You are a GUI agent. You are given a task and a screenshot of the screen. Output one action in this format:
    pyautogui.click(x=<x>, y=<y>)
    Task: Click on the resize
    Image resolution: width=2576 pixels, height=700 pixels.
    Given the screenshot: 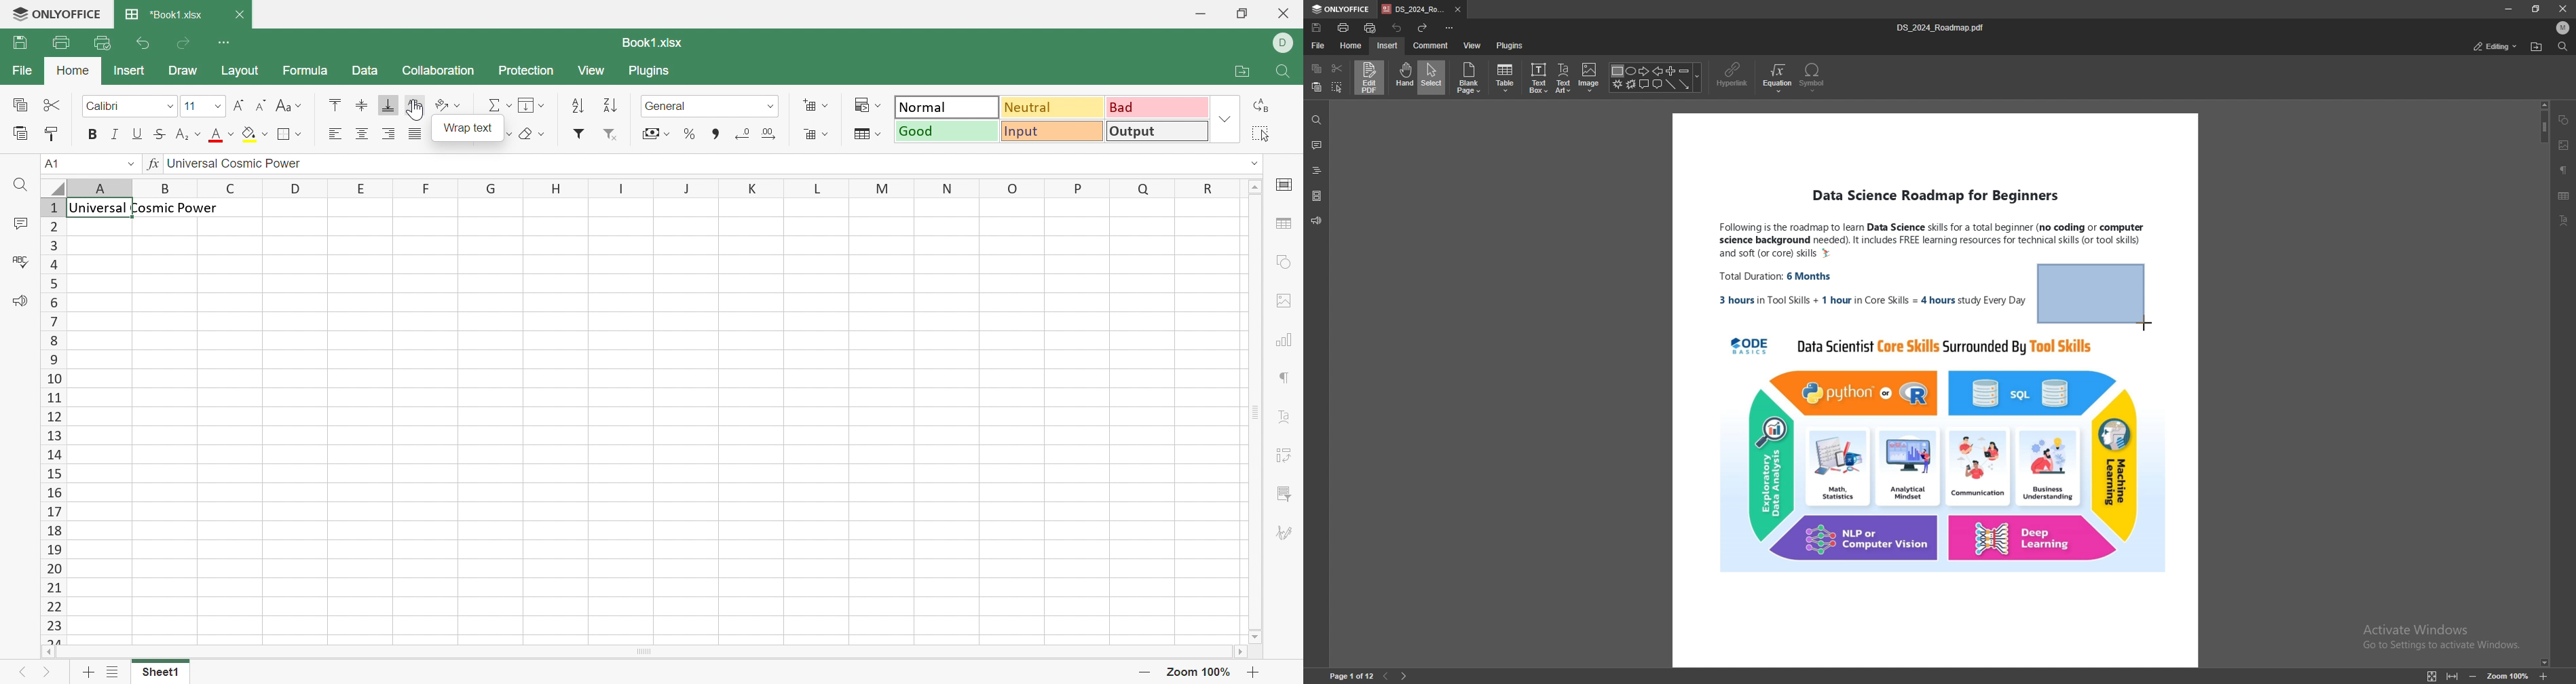 What is the action you would take?
    pyautogui.click(x=2536, y=9)
    